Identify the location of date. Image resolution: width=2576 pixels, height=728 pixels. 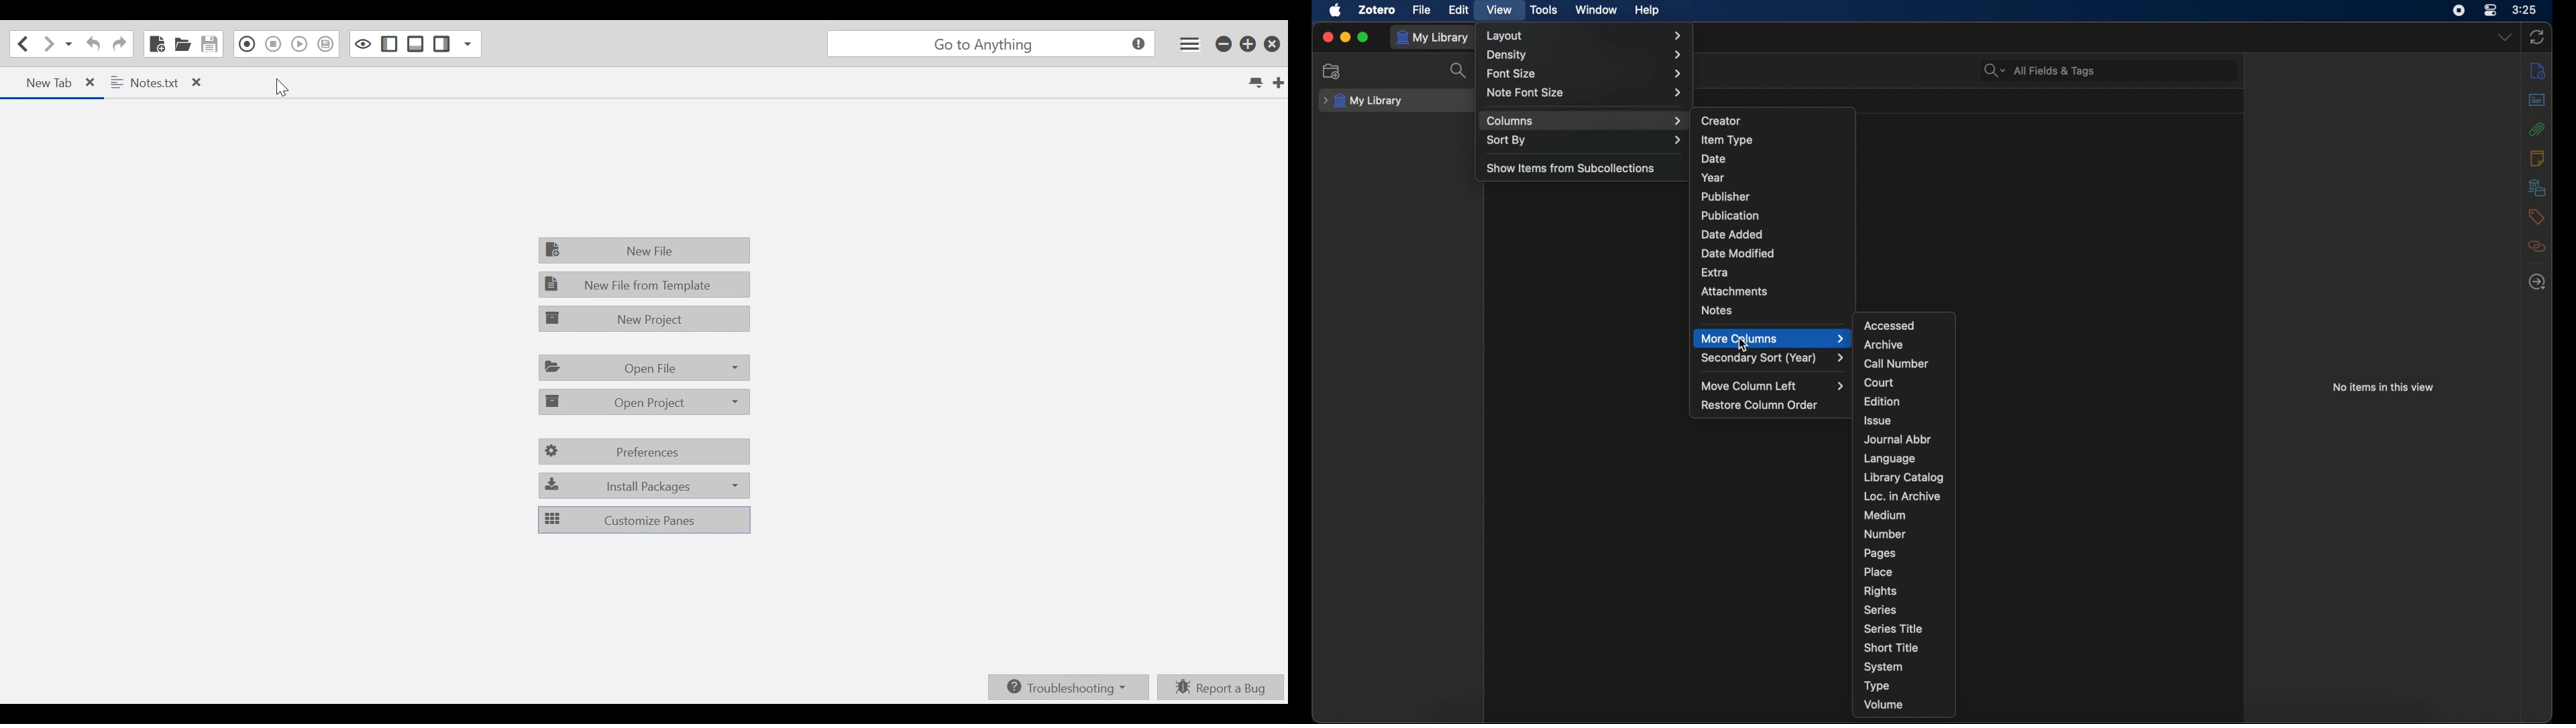
(1715, 159).